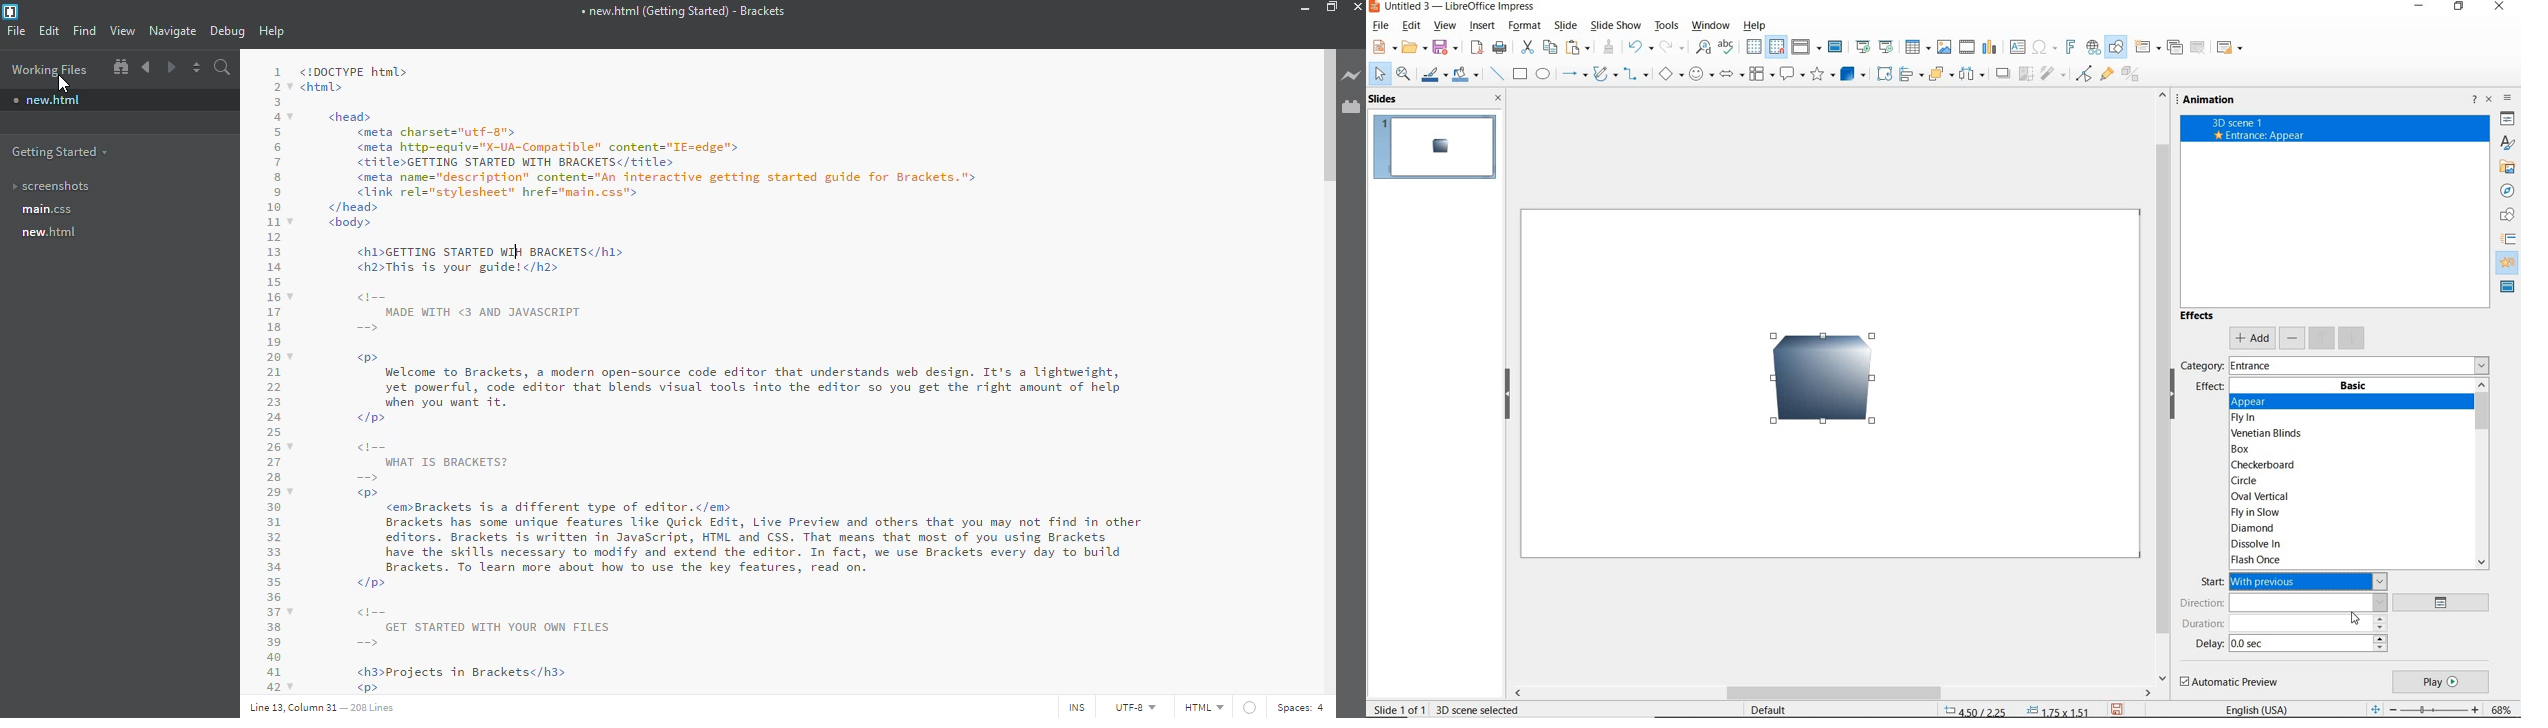 This screenshot has width=2548, height=728. What do you see at coordinates (2323, 338) in the screenshot?
I see `move up` at bounding box center [2323, 338].